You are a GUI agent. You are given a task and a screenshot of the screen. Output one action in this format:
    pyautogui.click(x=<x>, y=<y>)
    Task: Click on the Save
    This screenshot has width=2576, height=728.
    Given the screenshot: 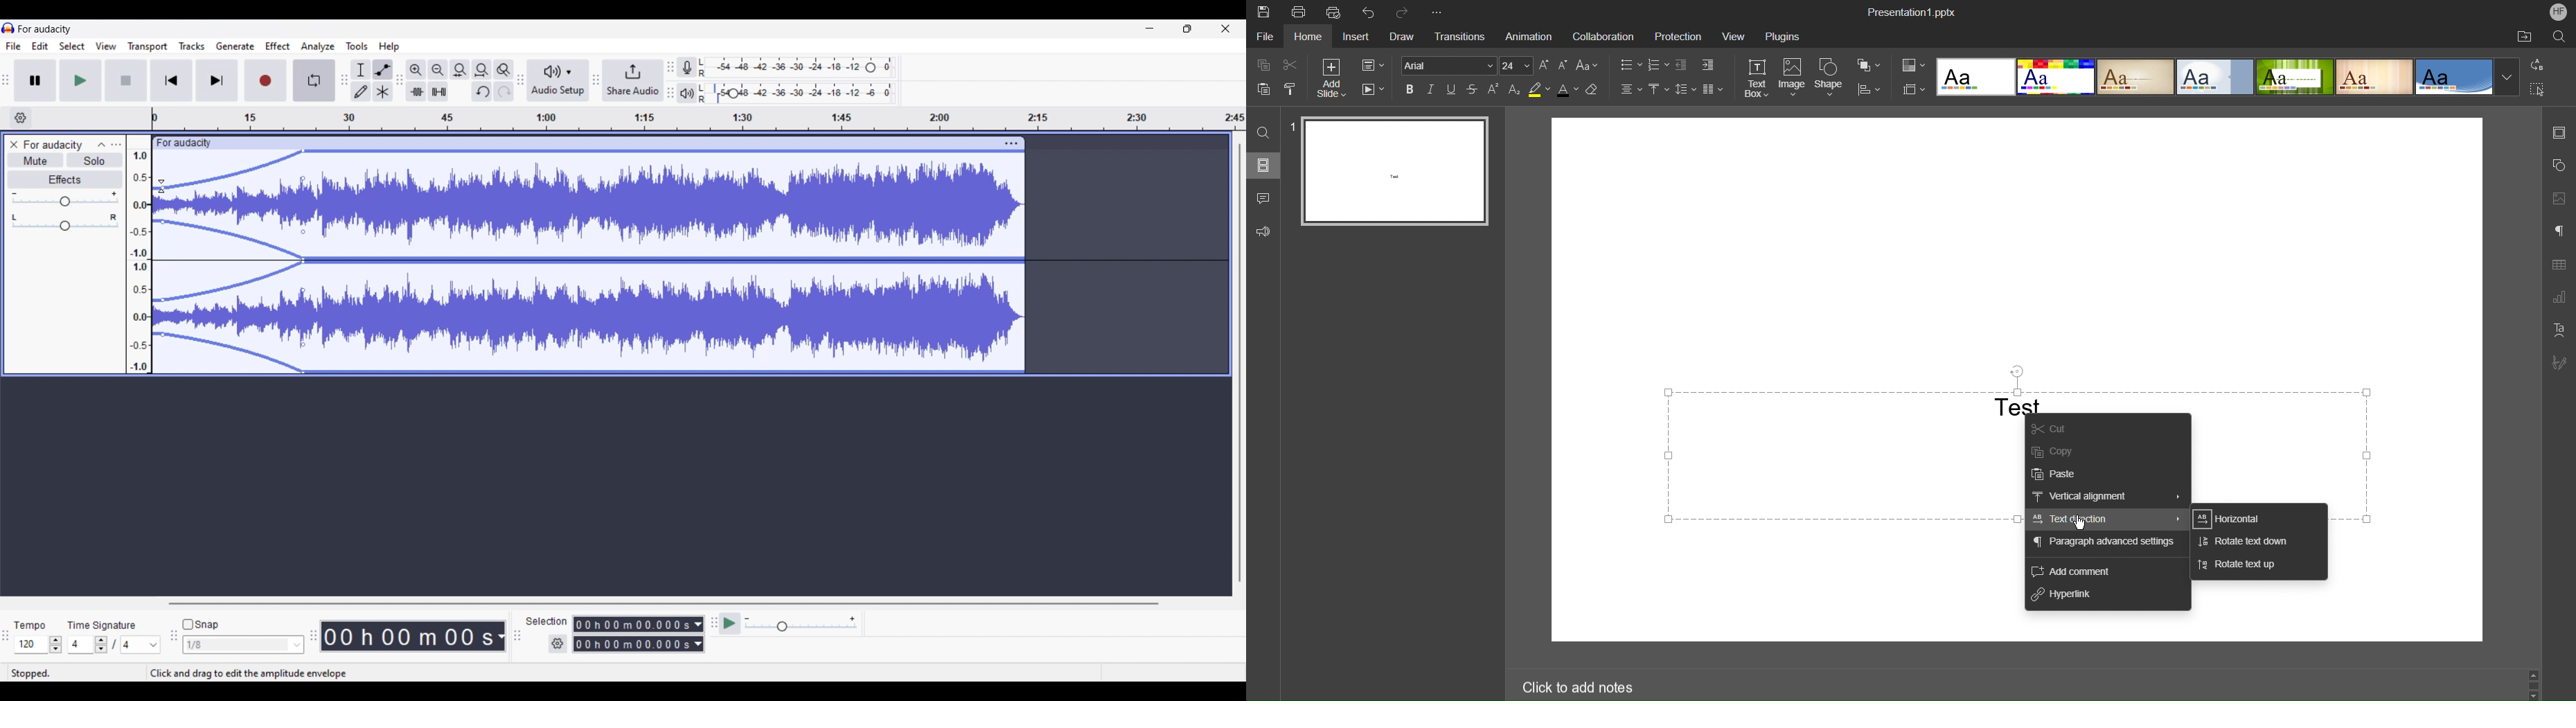 What is the action you would take?
    pyautogui.click(x=1261, y=11)
    